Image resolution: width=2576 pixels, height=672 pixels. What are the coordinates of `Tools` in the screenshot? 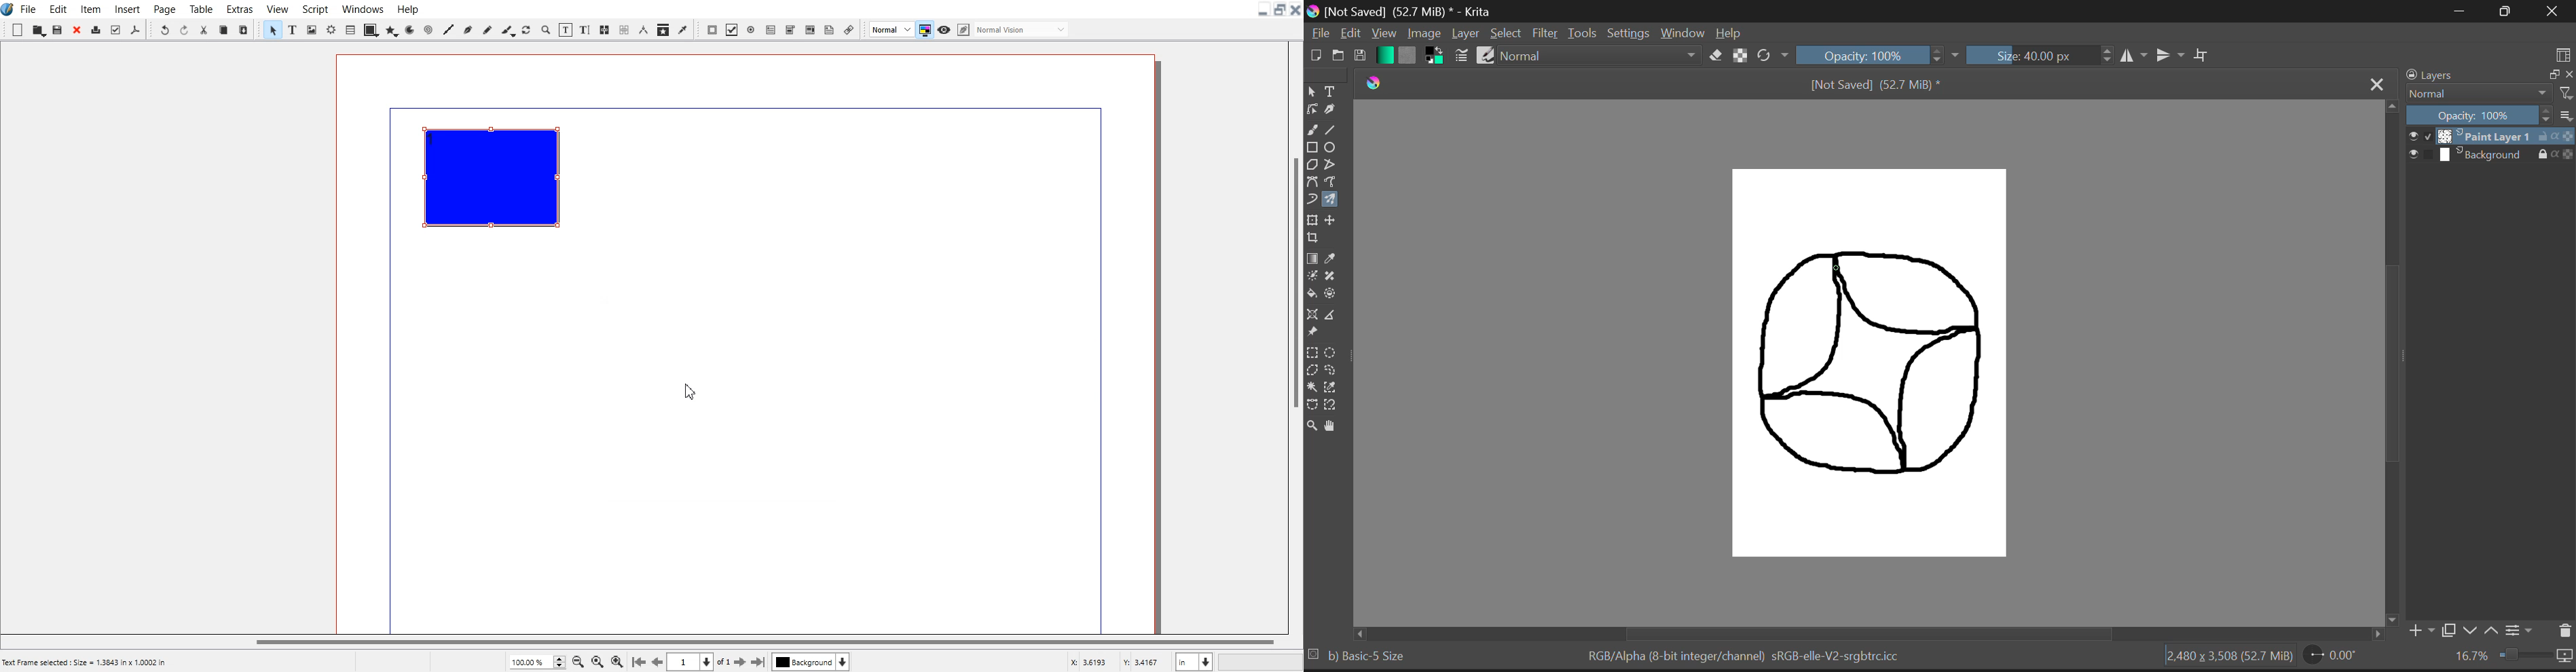 It's located at (1583, 34).